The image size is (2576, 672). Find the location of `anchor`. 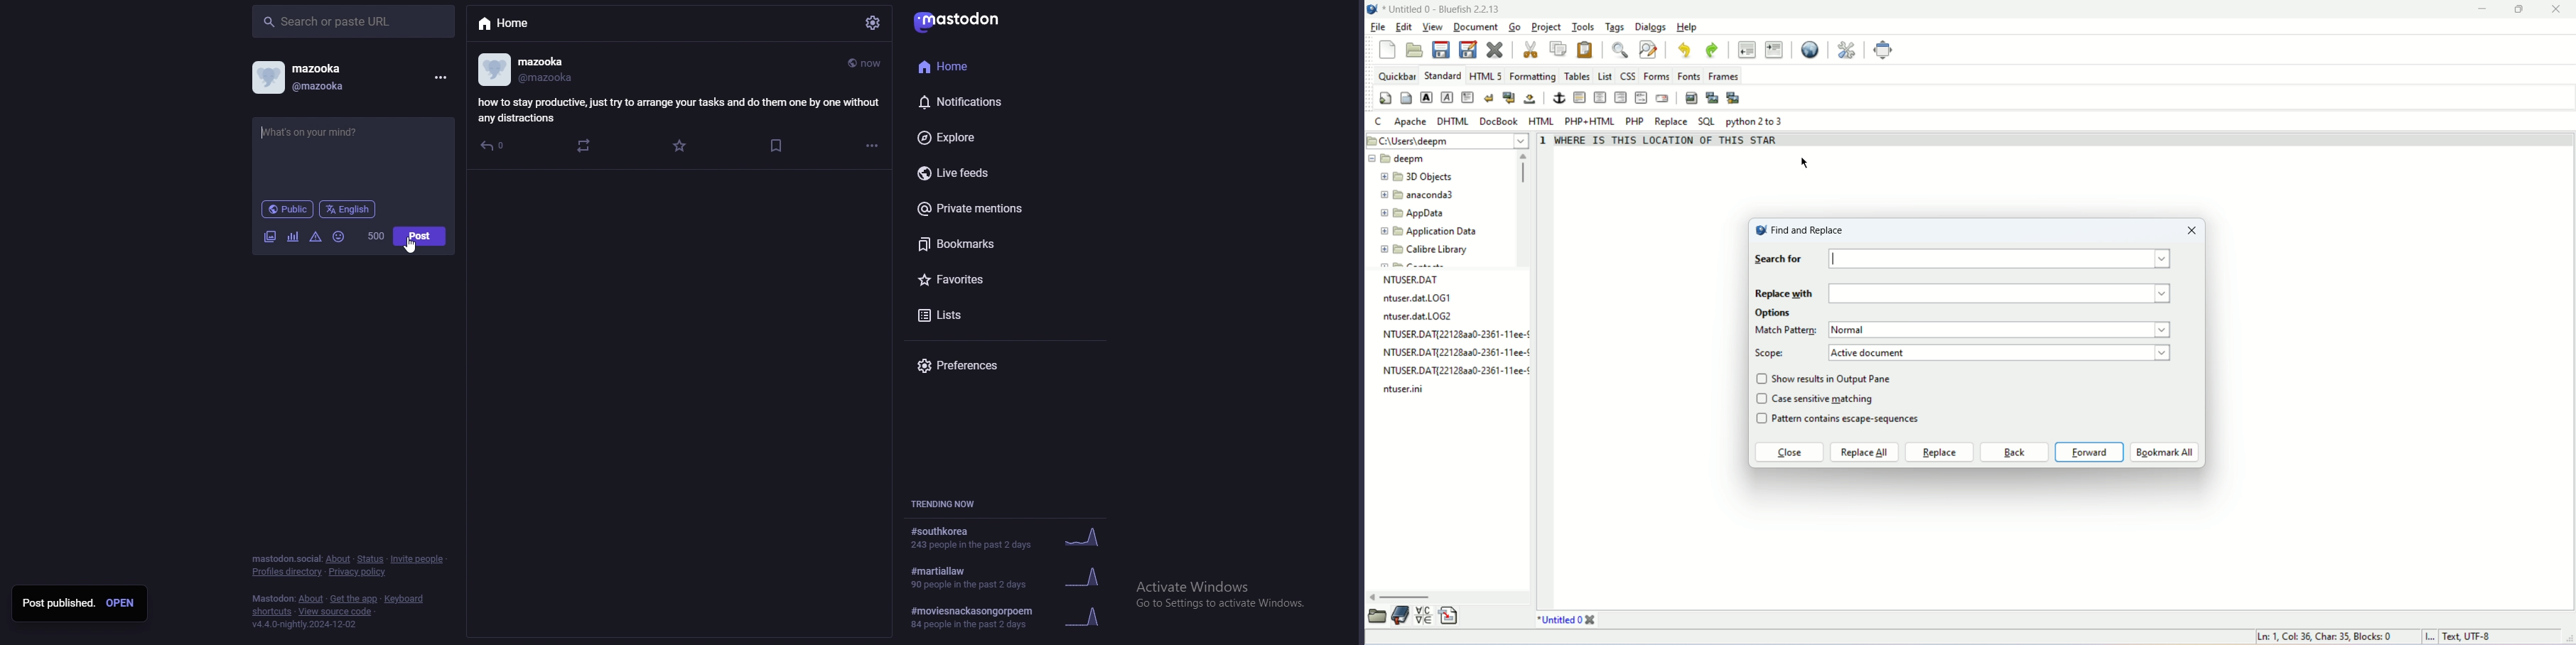

anchor is located at coordinates (1558, 98).